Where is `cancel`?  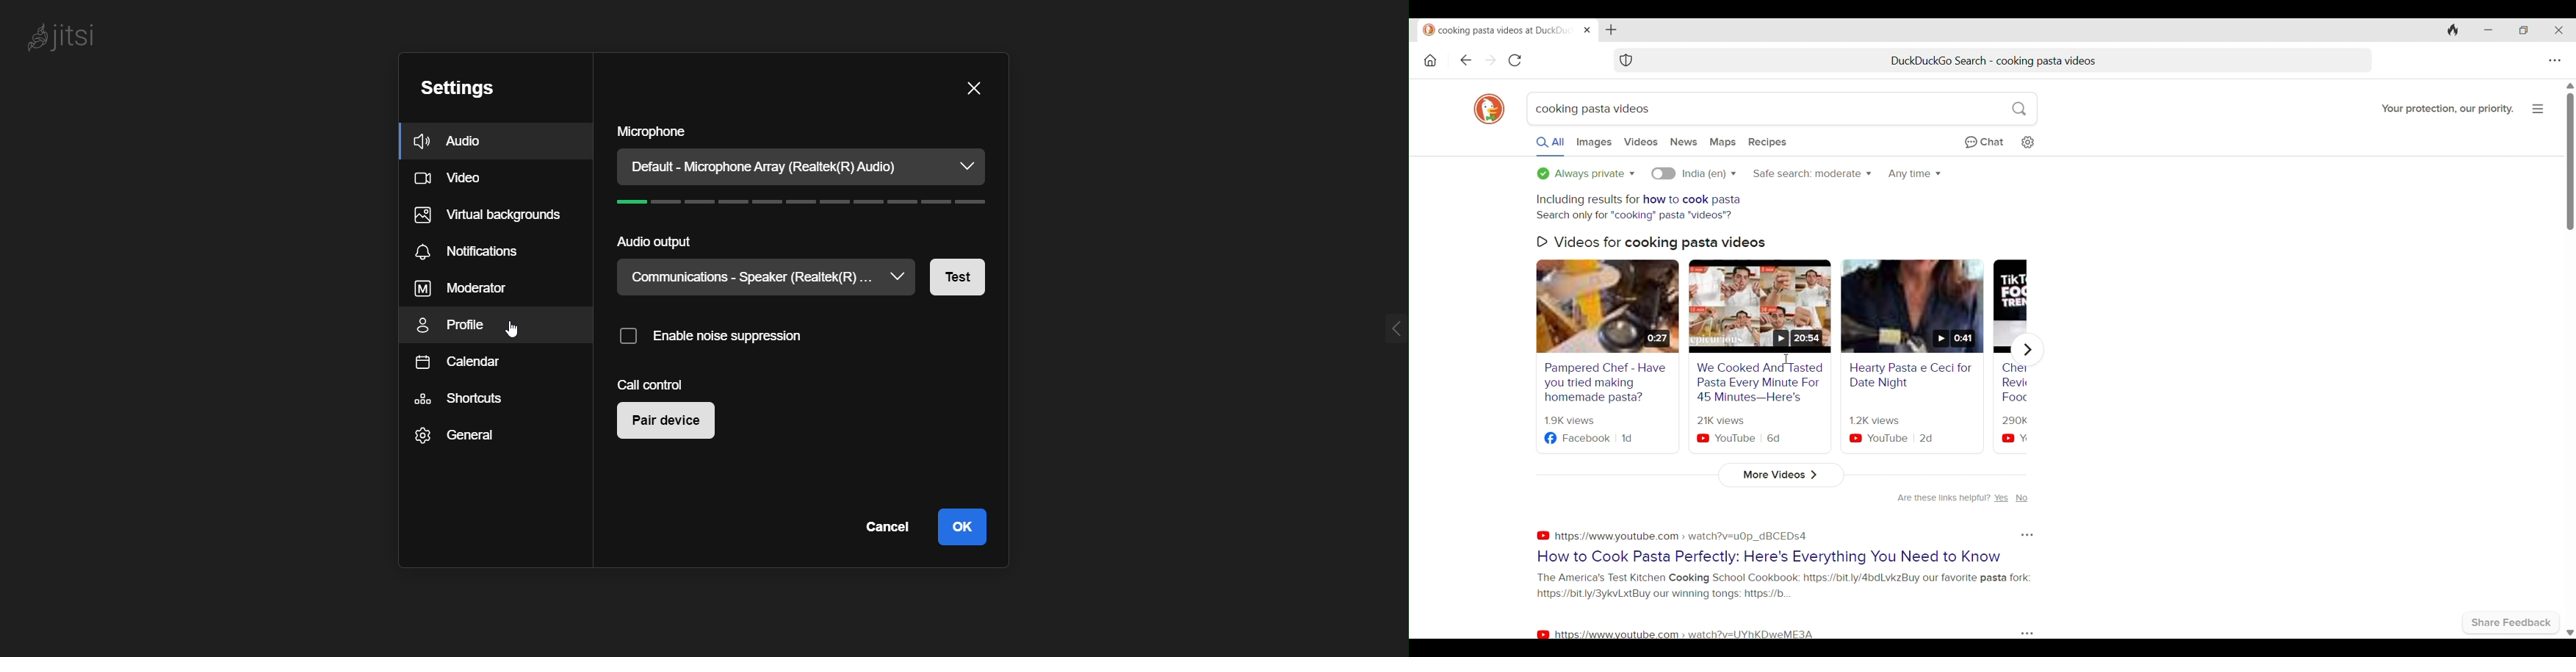
cancel is located at coordinates (886, 528).